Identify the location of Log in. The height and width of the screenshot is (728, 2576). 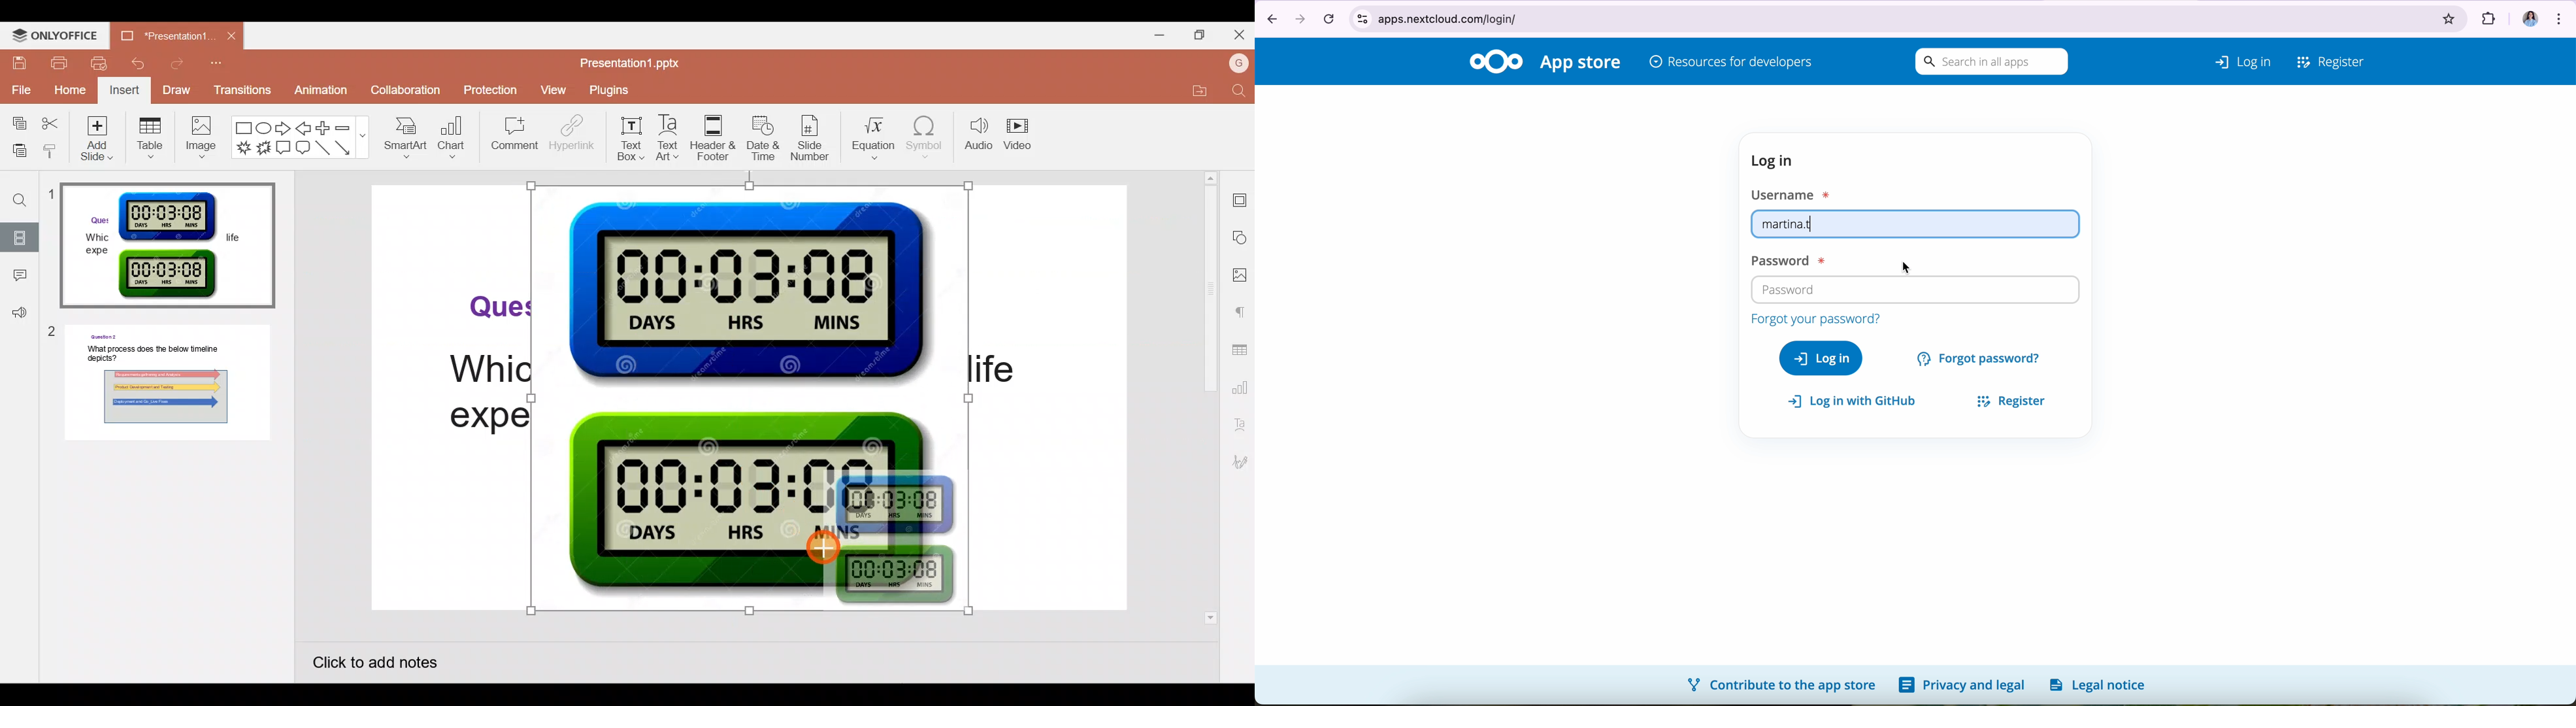
(2230, 59).